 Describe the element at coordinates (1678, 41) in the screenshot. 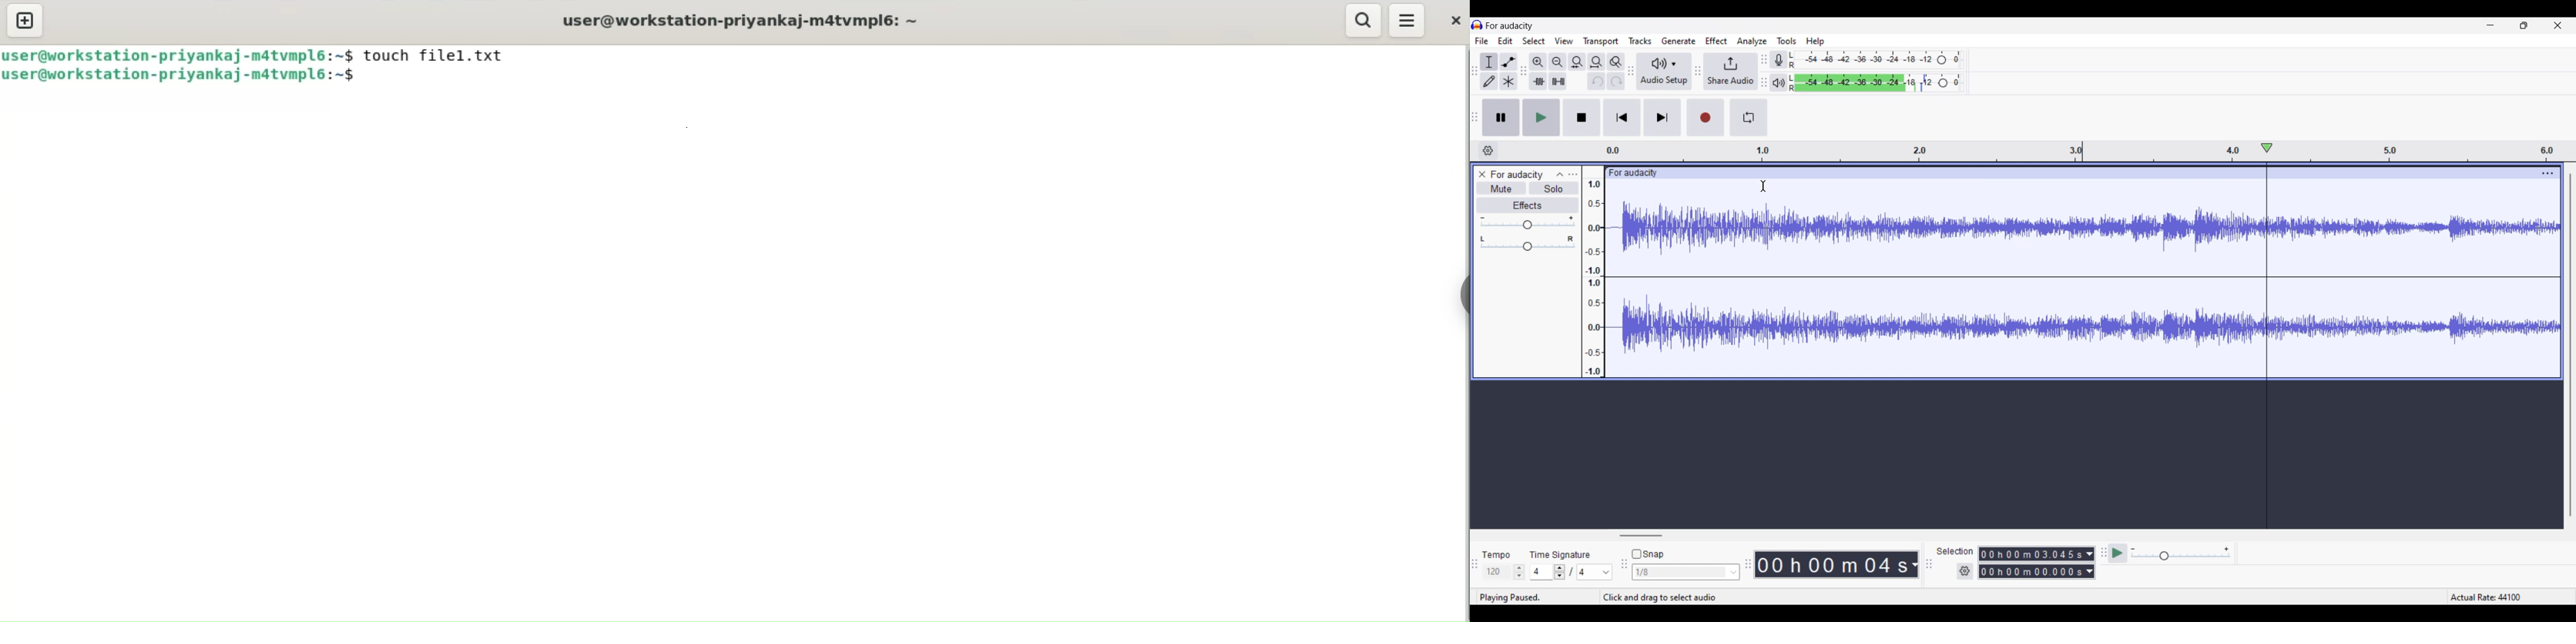

I see `Generate menu` at that location.